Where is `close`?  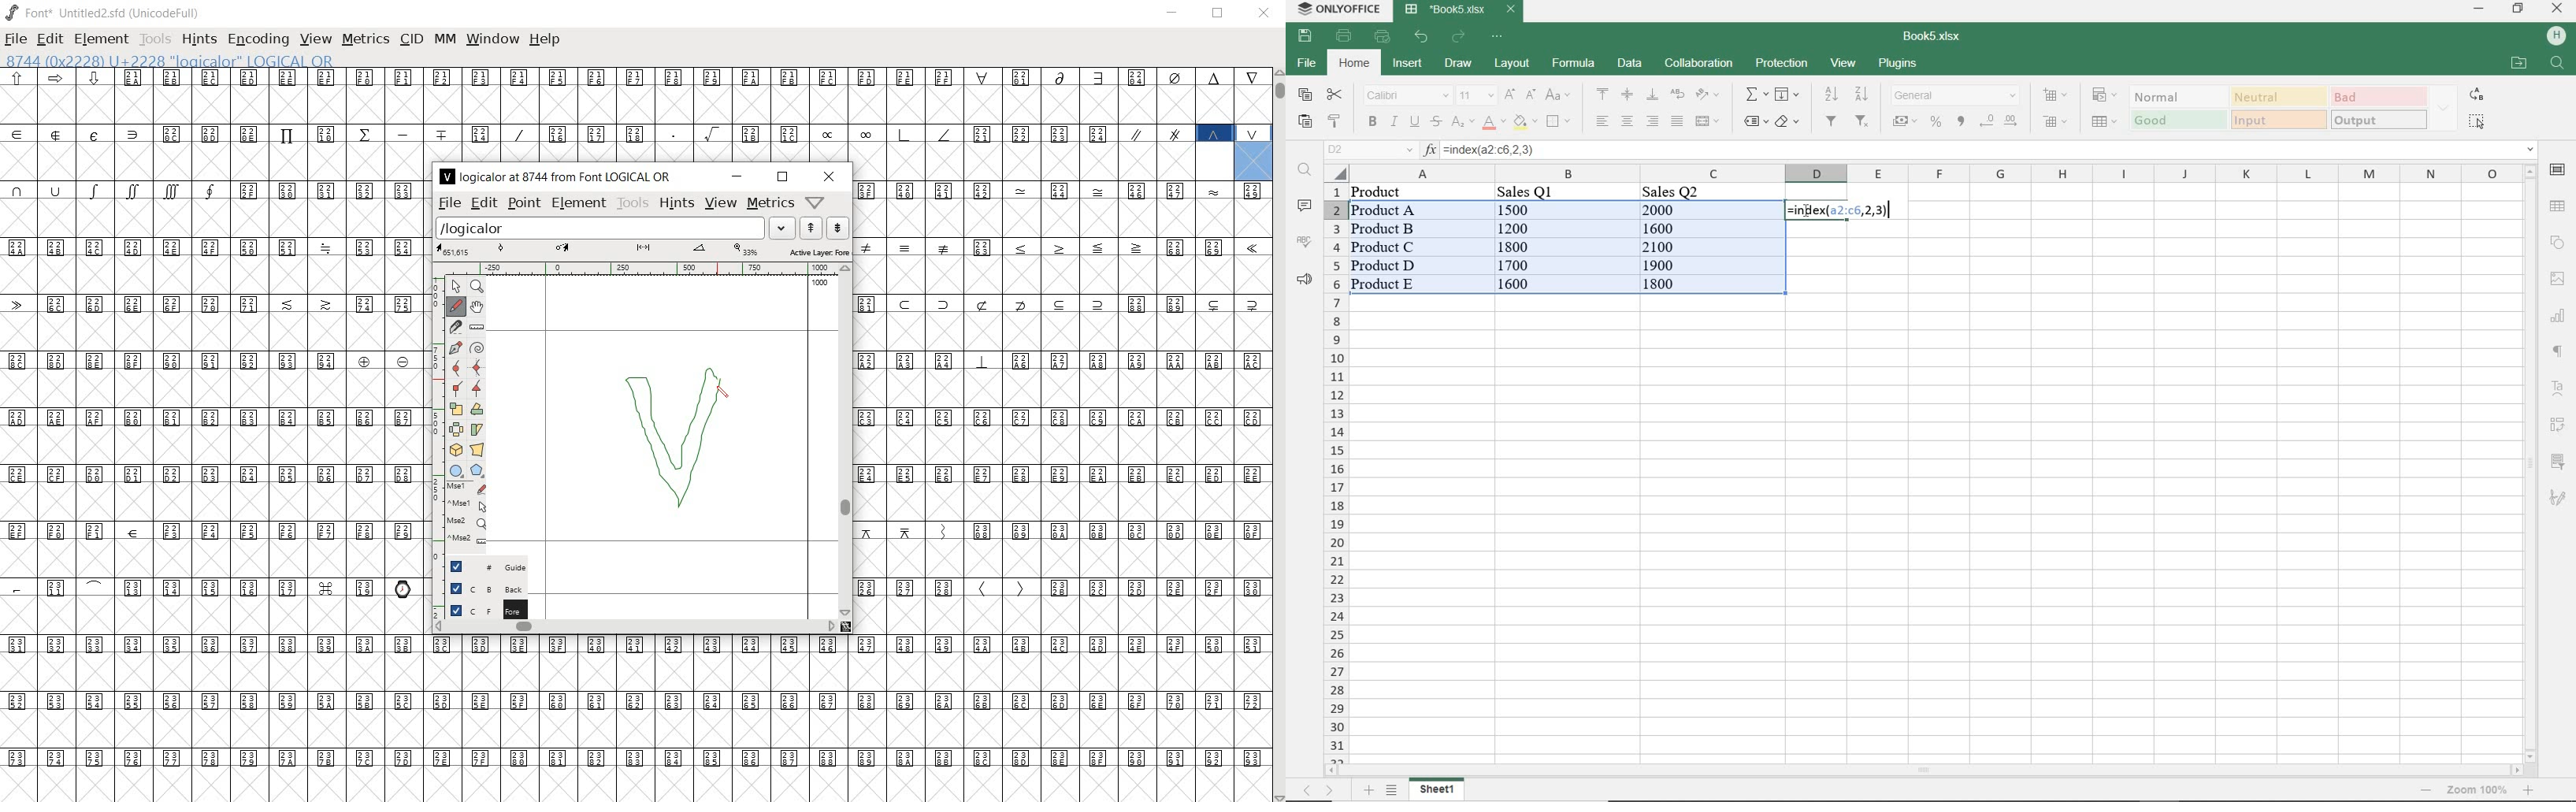 close is located at coordinates (2559, 8).